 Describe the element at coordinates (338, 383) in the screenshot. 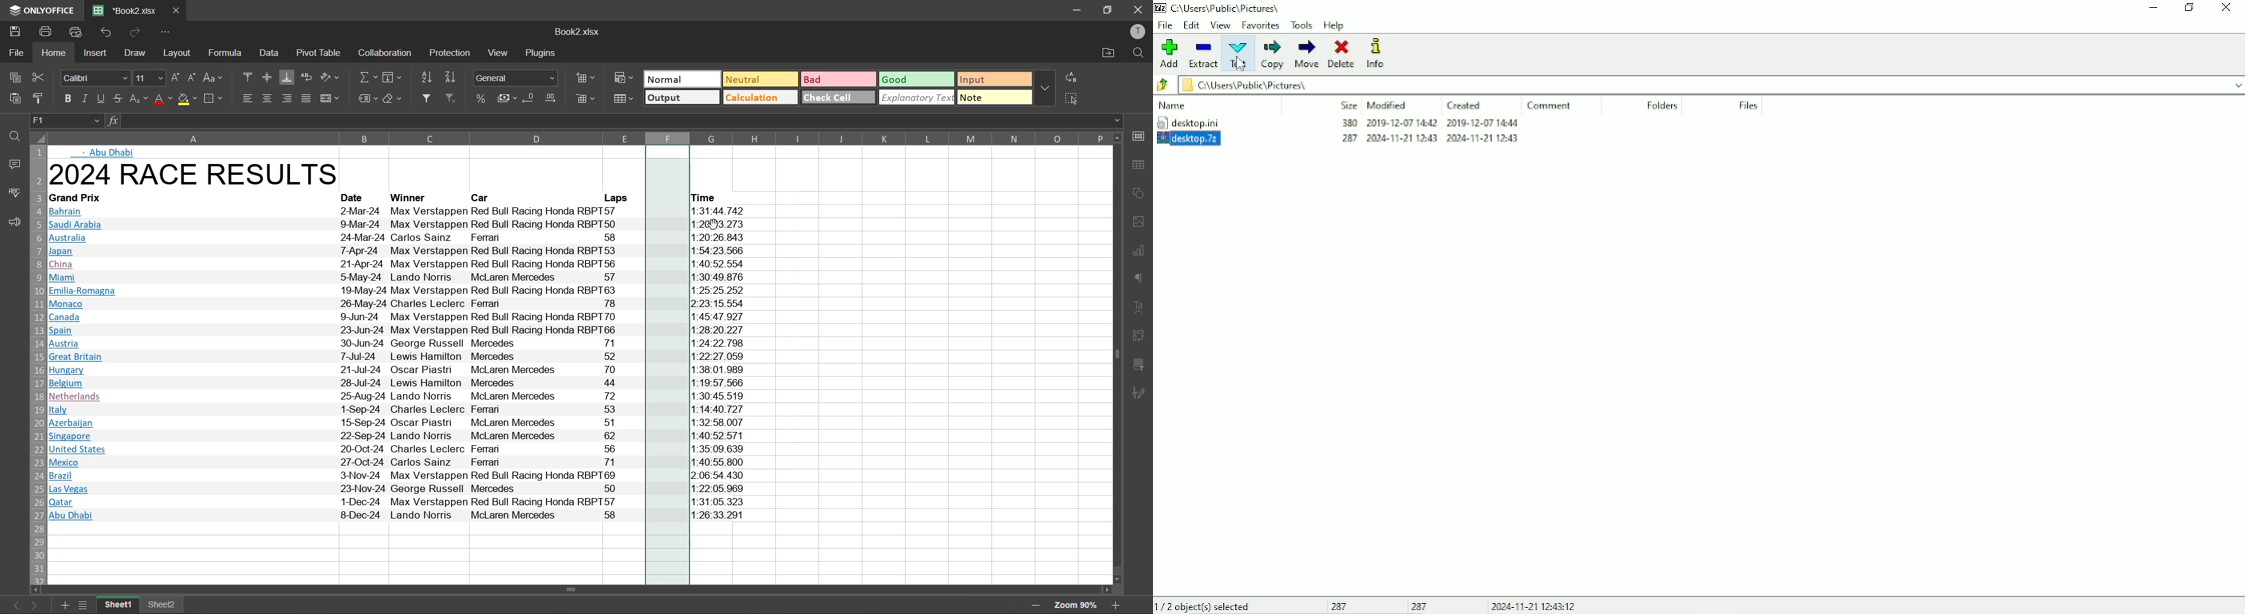

I see `Belgium 28-Jul-24 Lewis Hamilton Mercedes 44 1:19:57 .566` at that location.